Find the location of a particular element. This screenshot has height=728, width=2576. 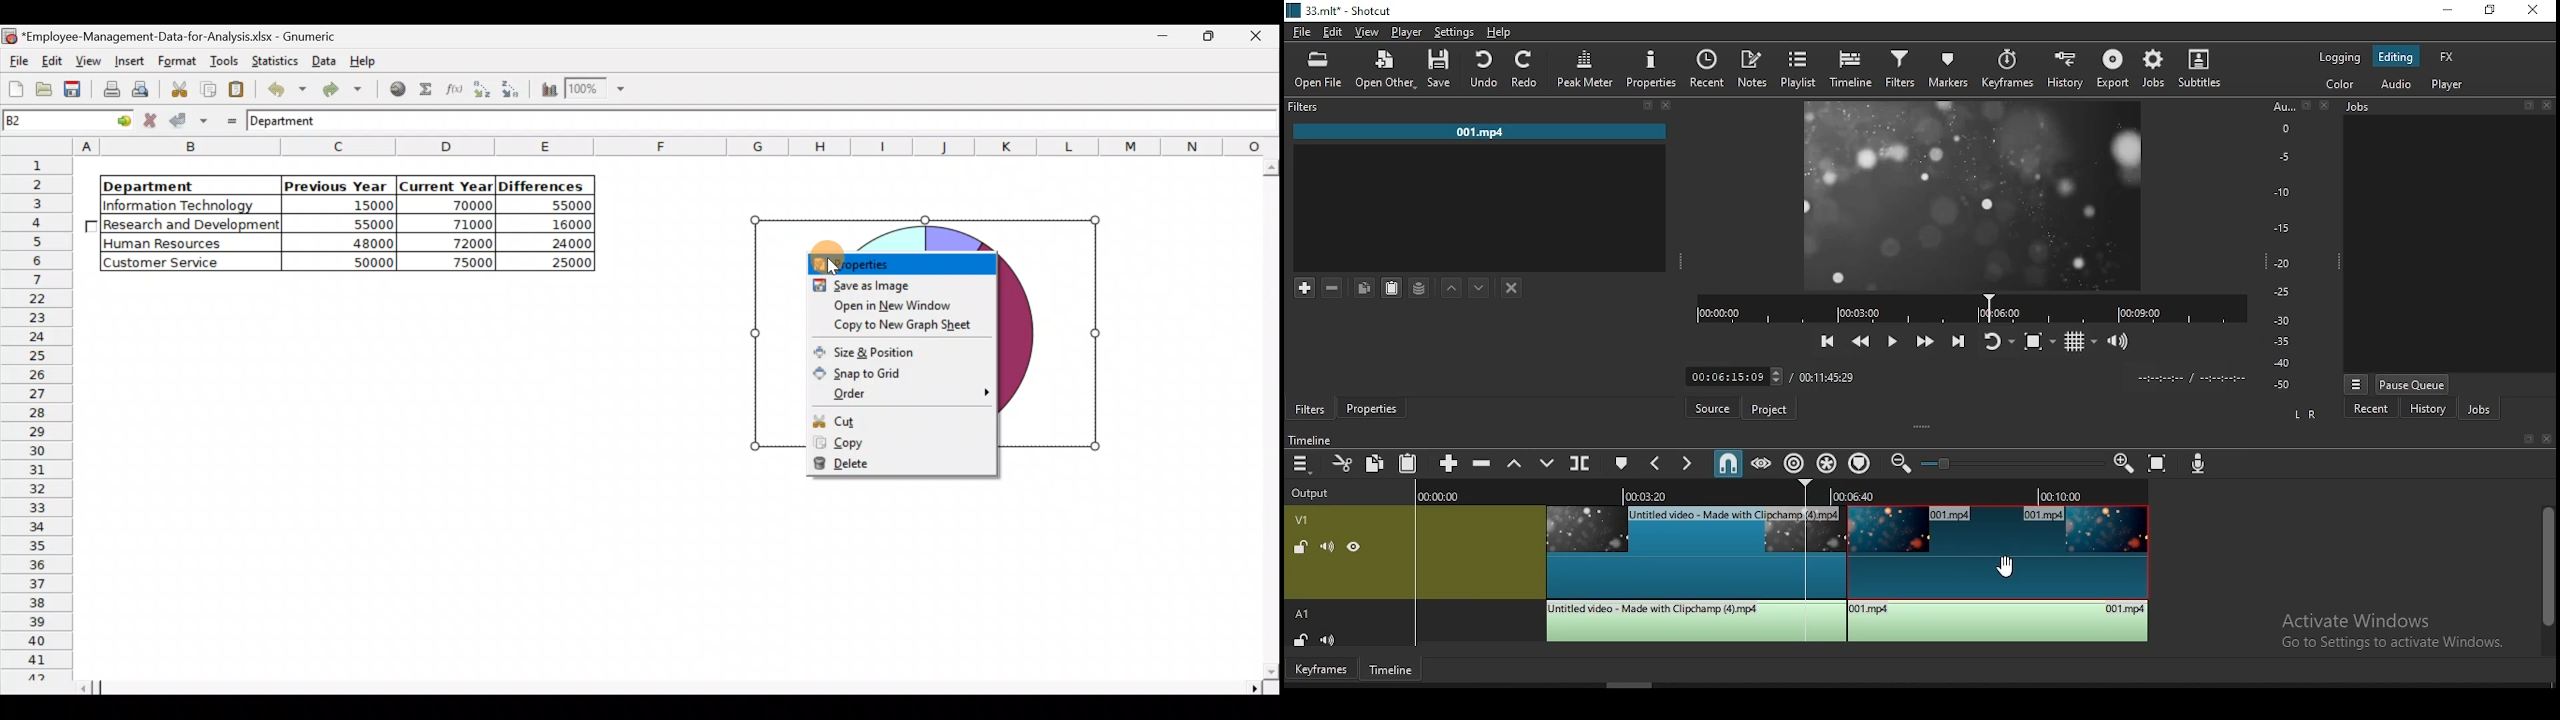

Open a file is located at coordinates (43, 91).